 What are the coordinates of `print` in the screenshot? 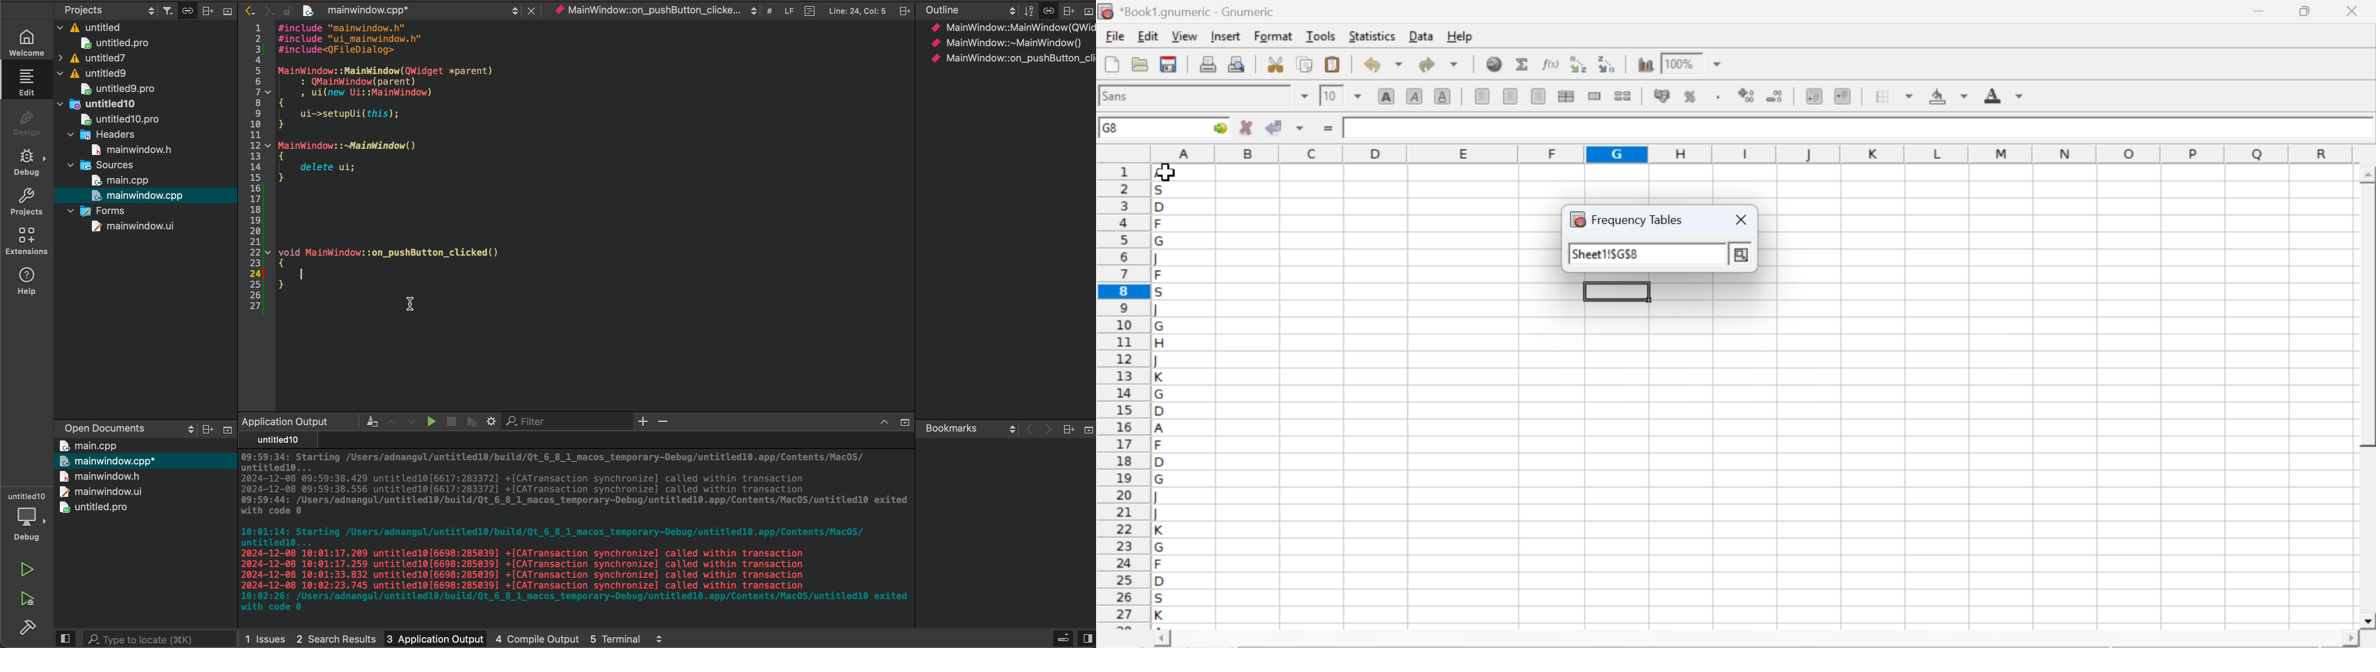 It's located at (1208, 63).